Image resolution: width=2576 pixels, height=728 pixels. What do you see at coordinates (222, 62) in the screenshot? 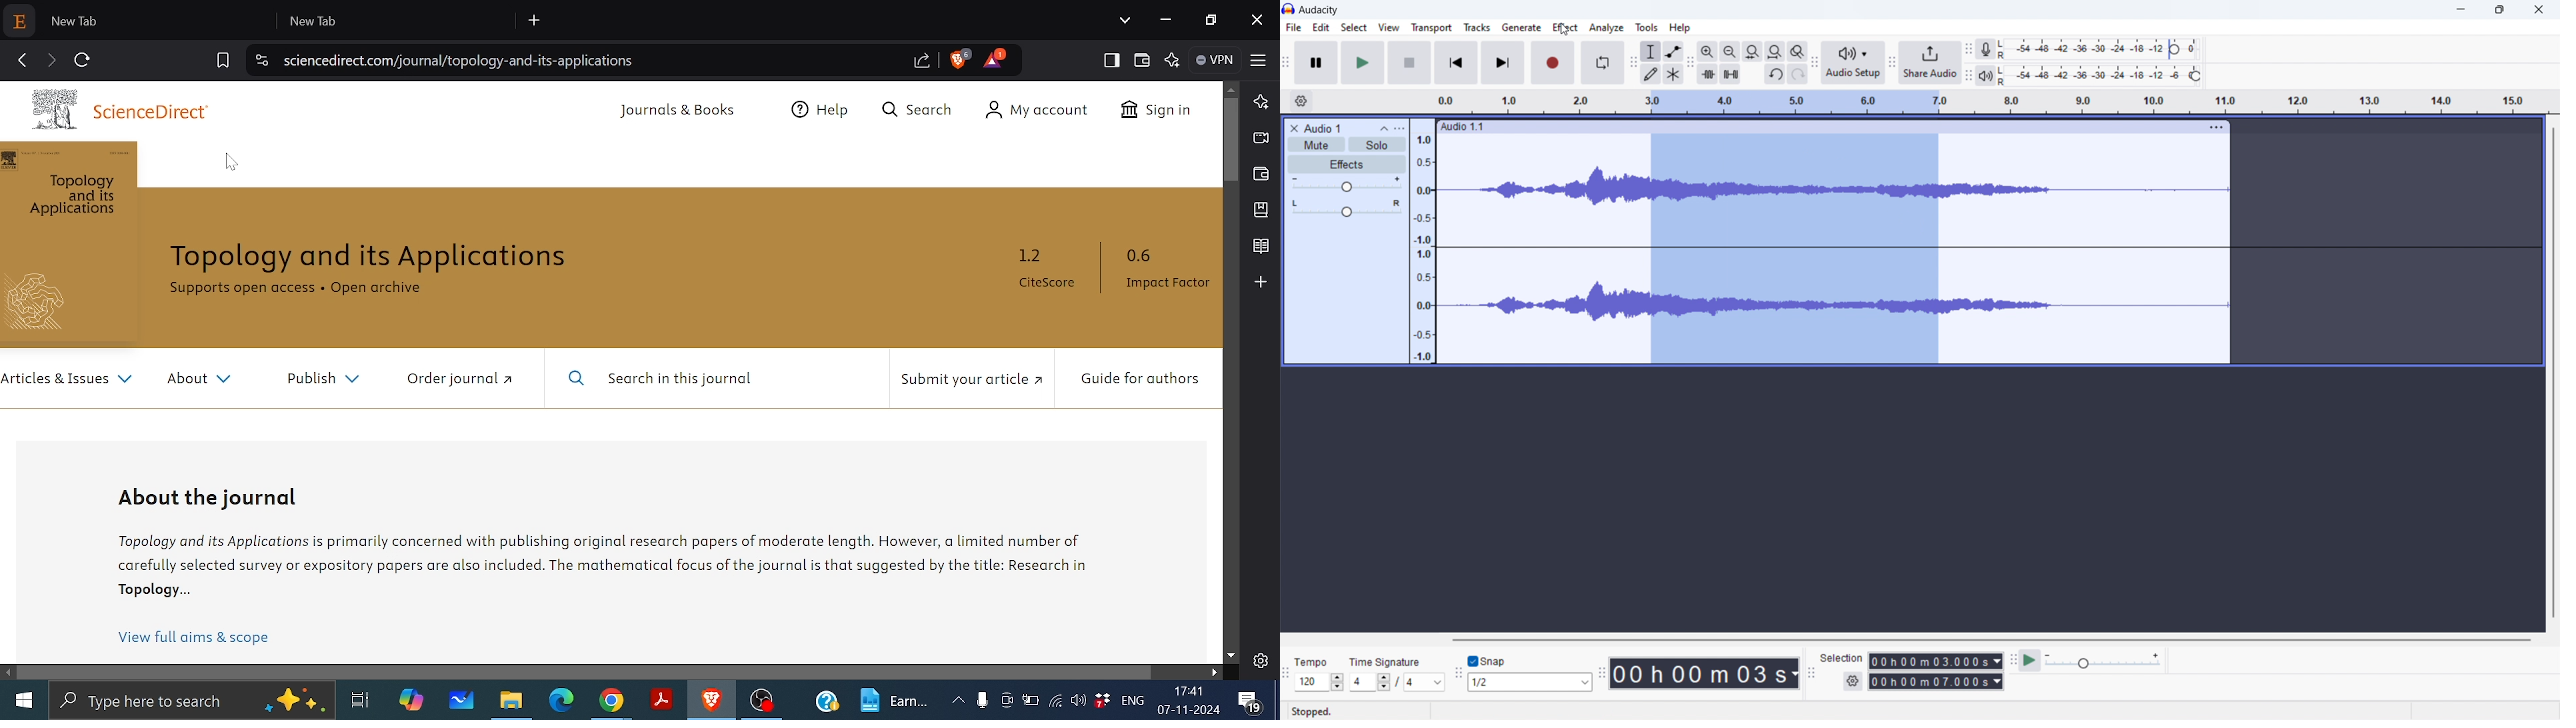
I see `bookmark` at bounding box center [222, 62].